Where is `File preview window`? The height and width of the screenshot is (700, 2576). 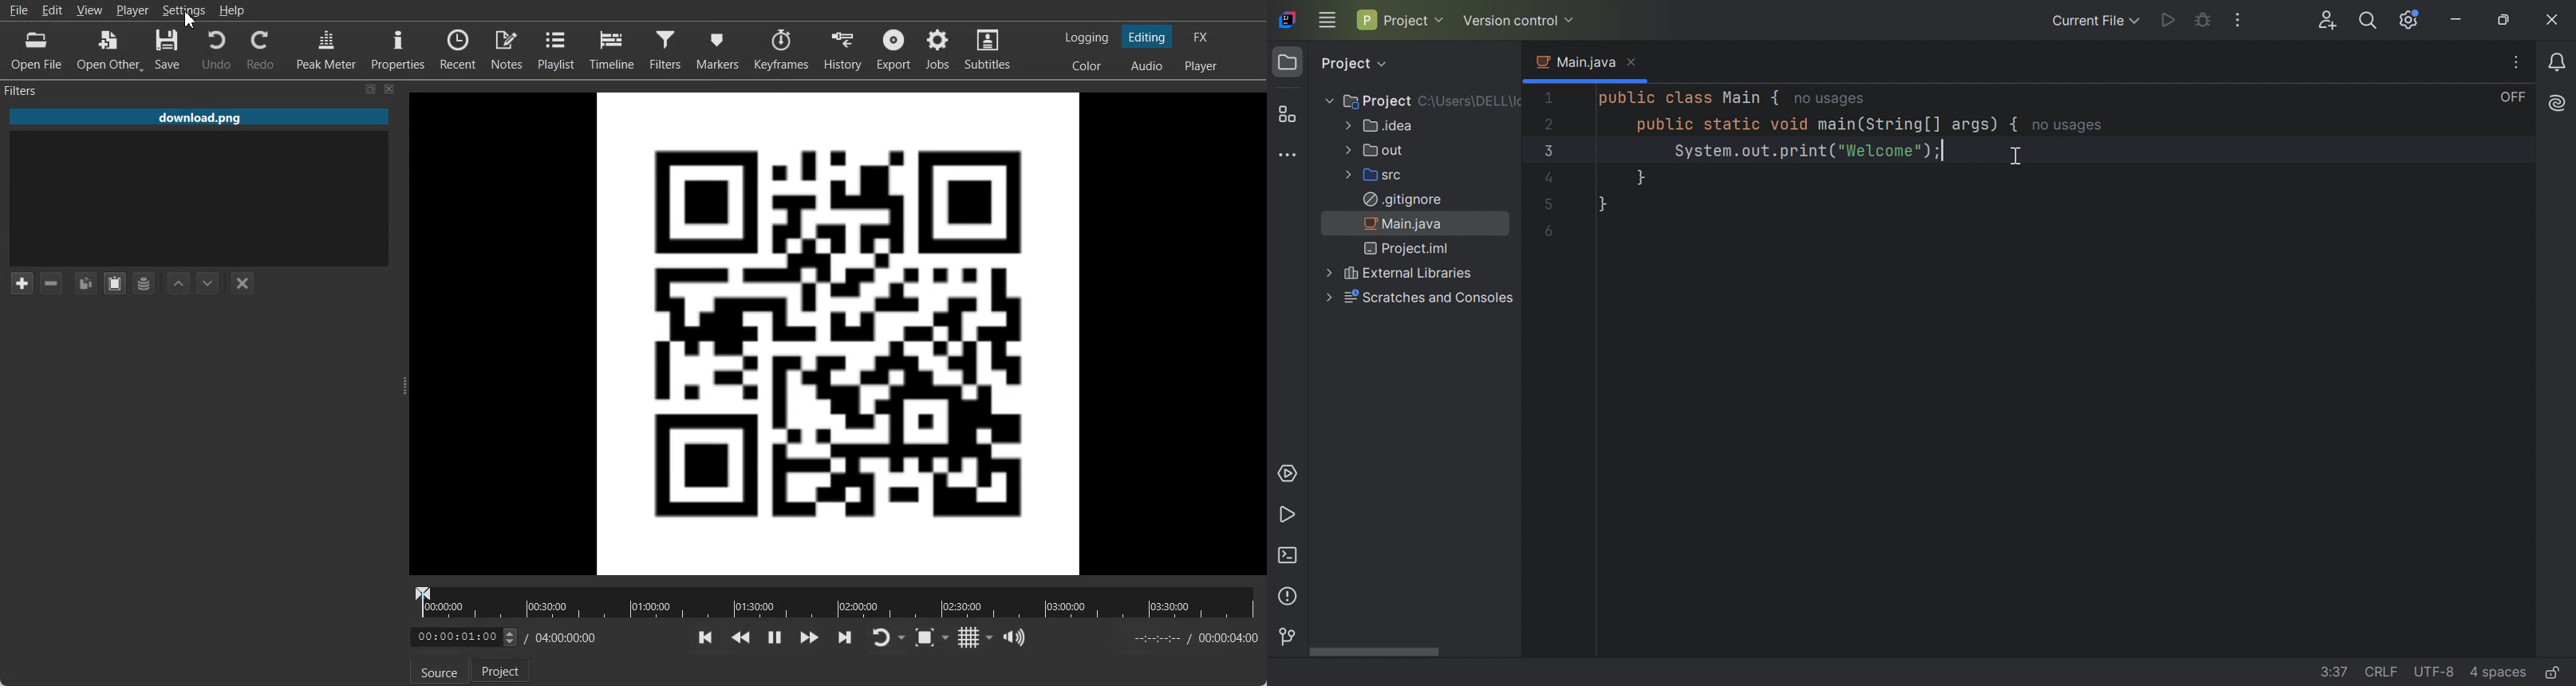 File preview window is located at coordinates (840, 333).